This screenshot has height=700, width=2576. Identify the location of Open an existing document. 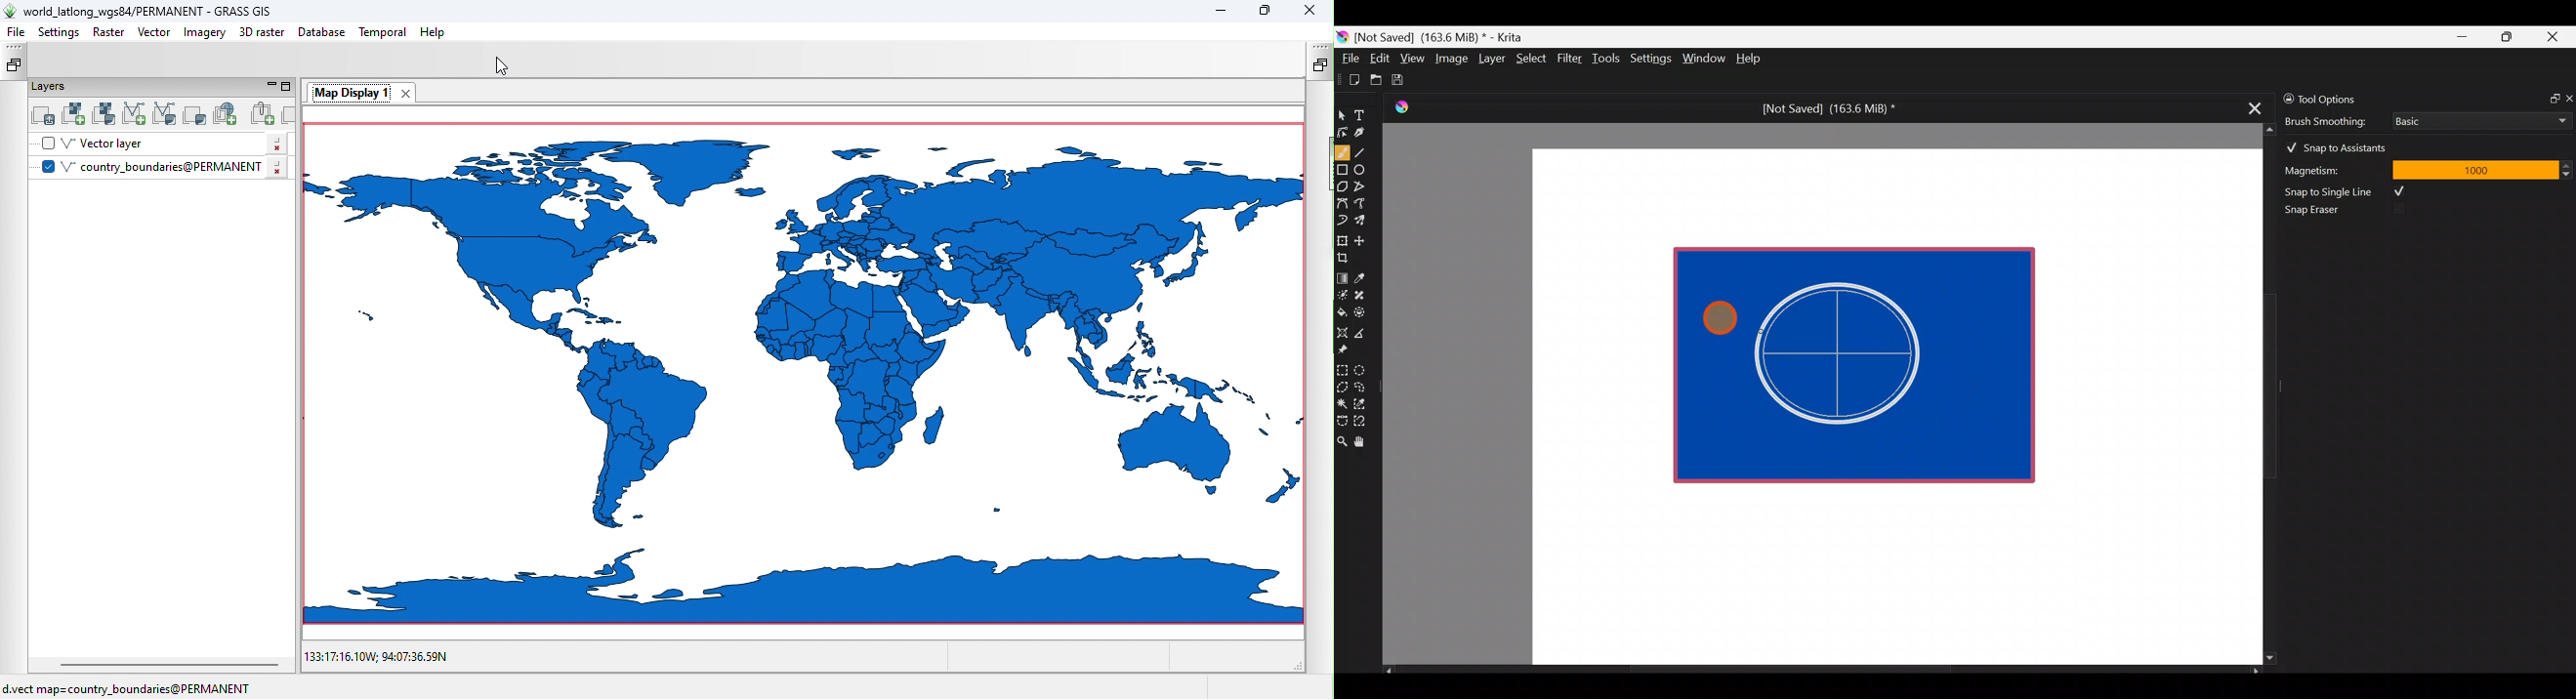
(1377, 82).